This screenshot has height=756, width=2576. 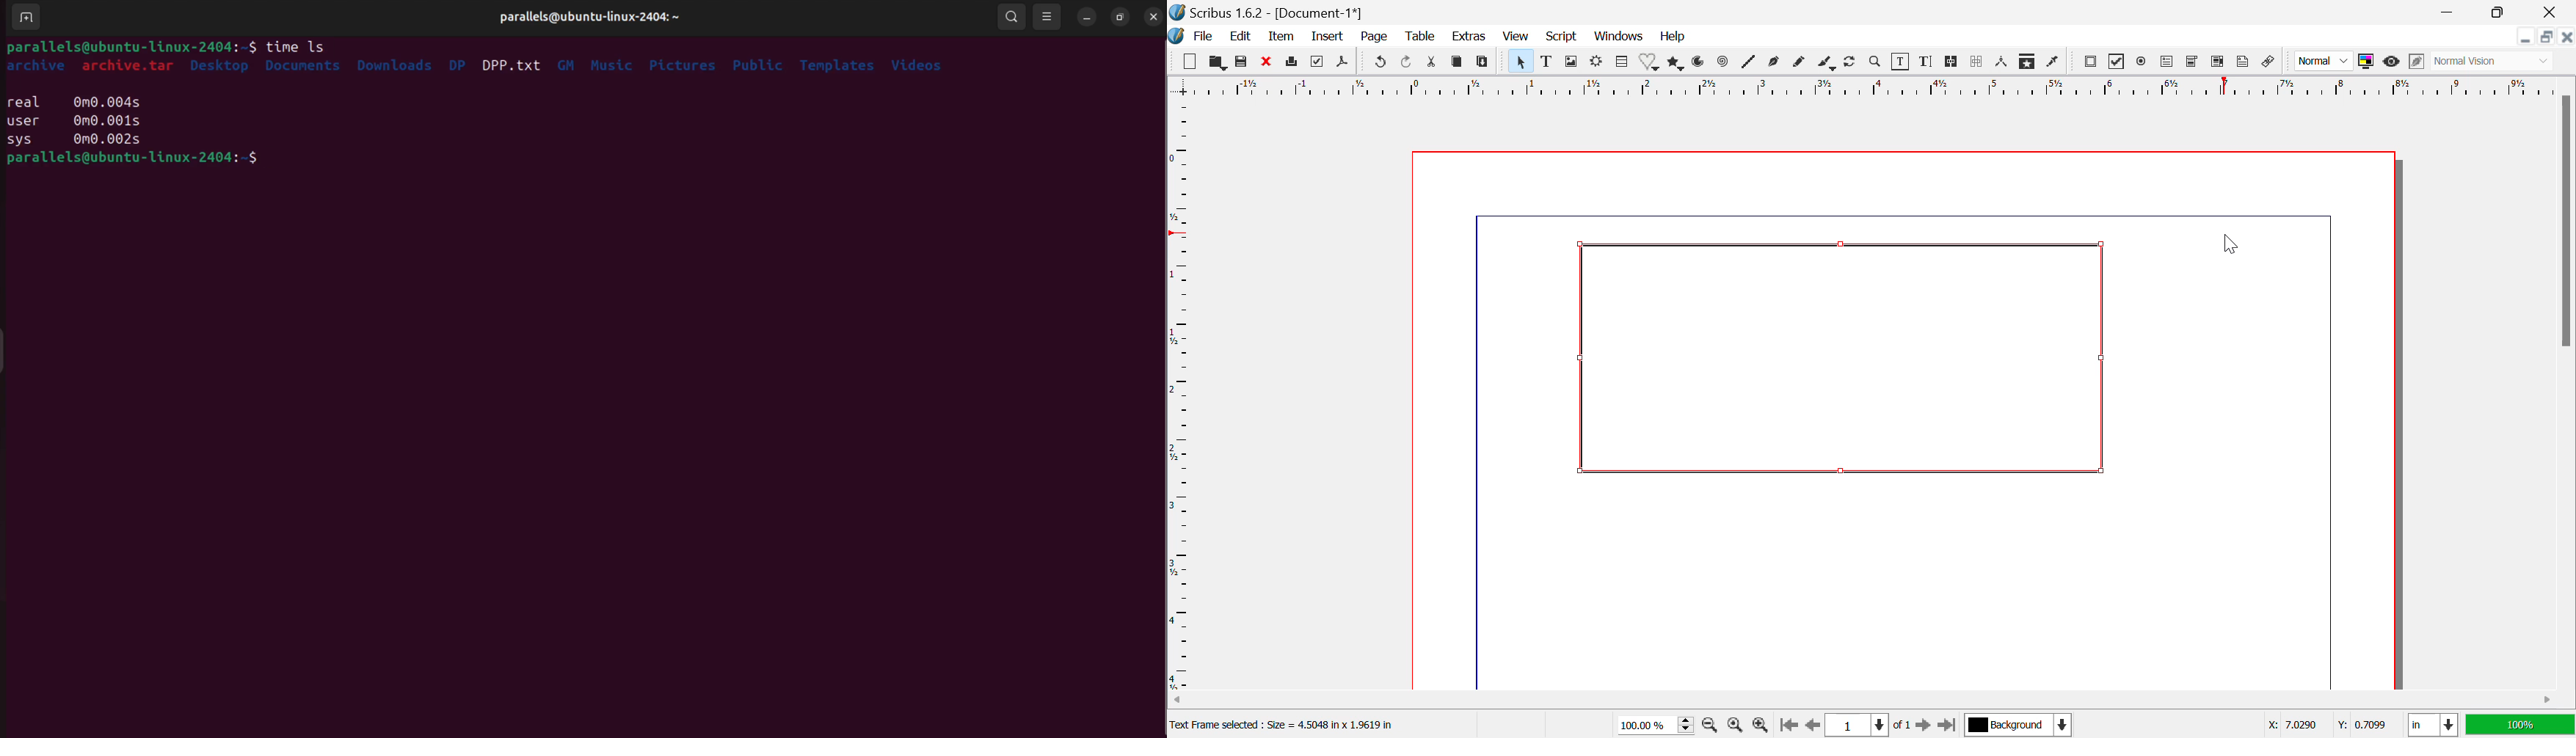 I want to click on Lines, so click(x=1749, y=63).